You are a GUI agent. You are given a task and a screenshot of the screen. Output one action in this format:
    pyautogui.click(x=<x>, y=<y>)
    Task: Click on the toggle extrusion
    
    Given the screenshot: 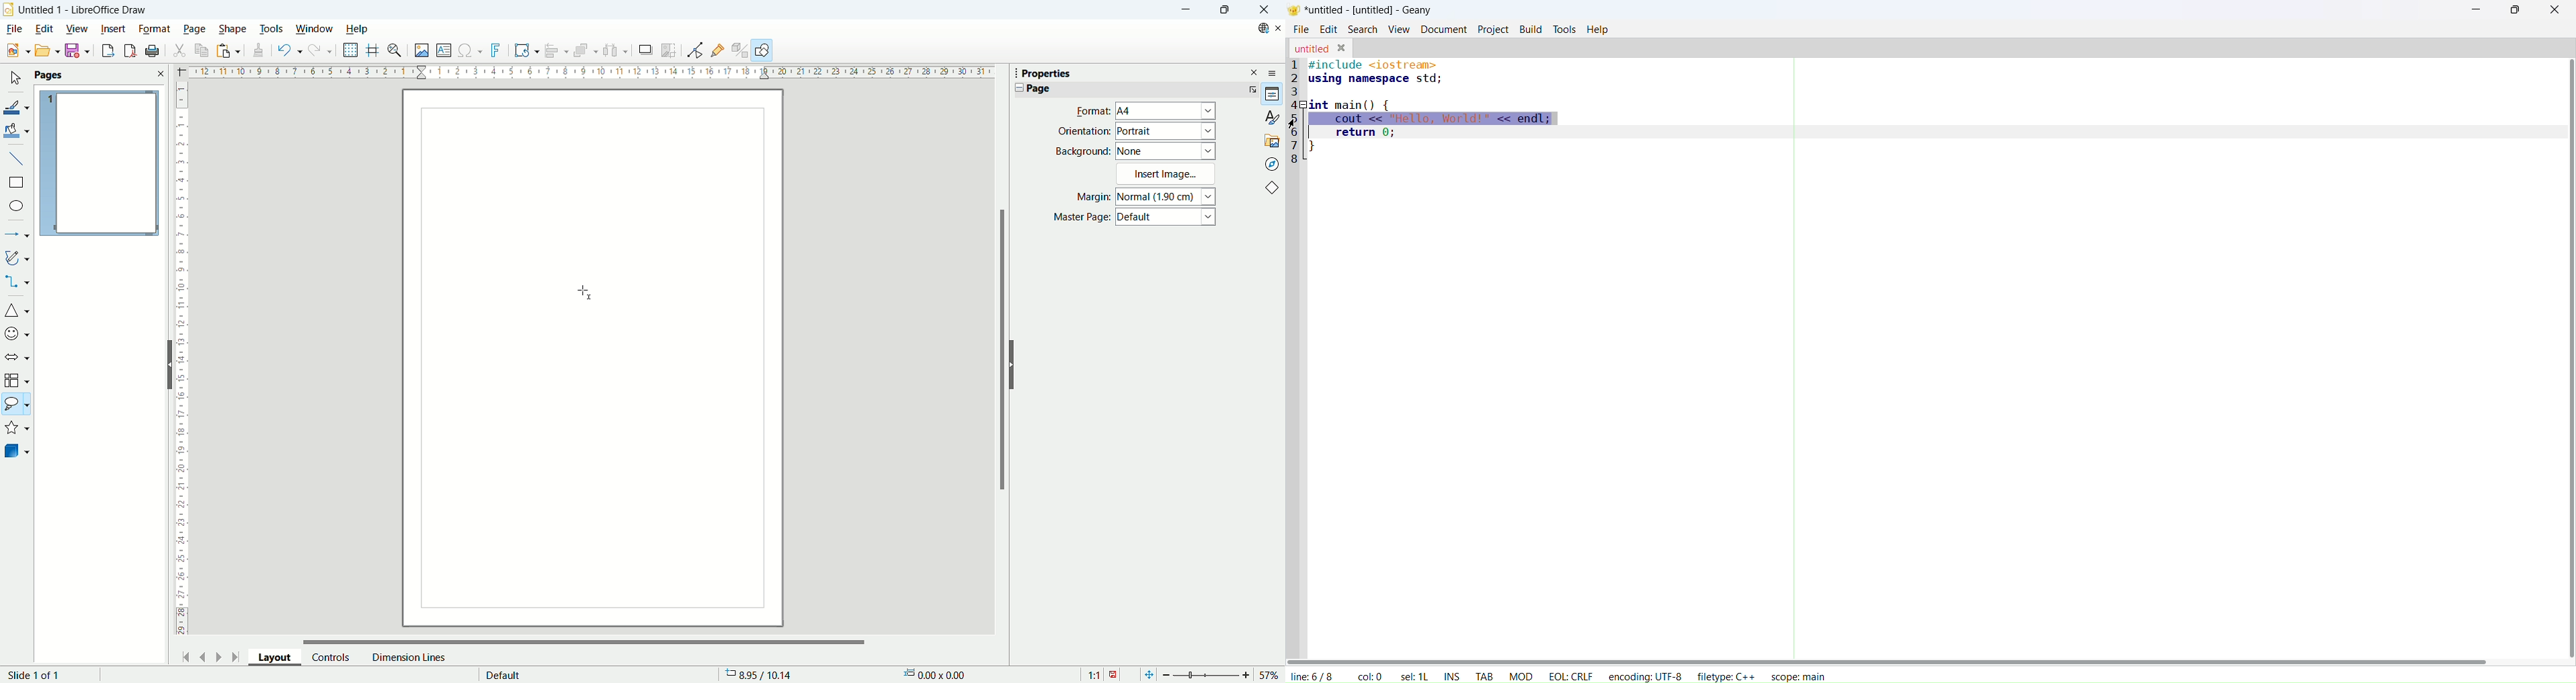 What is the action you would take?
    pyautogui.click(x=741, y=51)
    